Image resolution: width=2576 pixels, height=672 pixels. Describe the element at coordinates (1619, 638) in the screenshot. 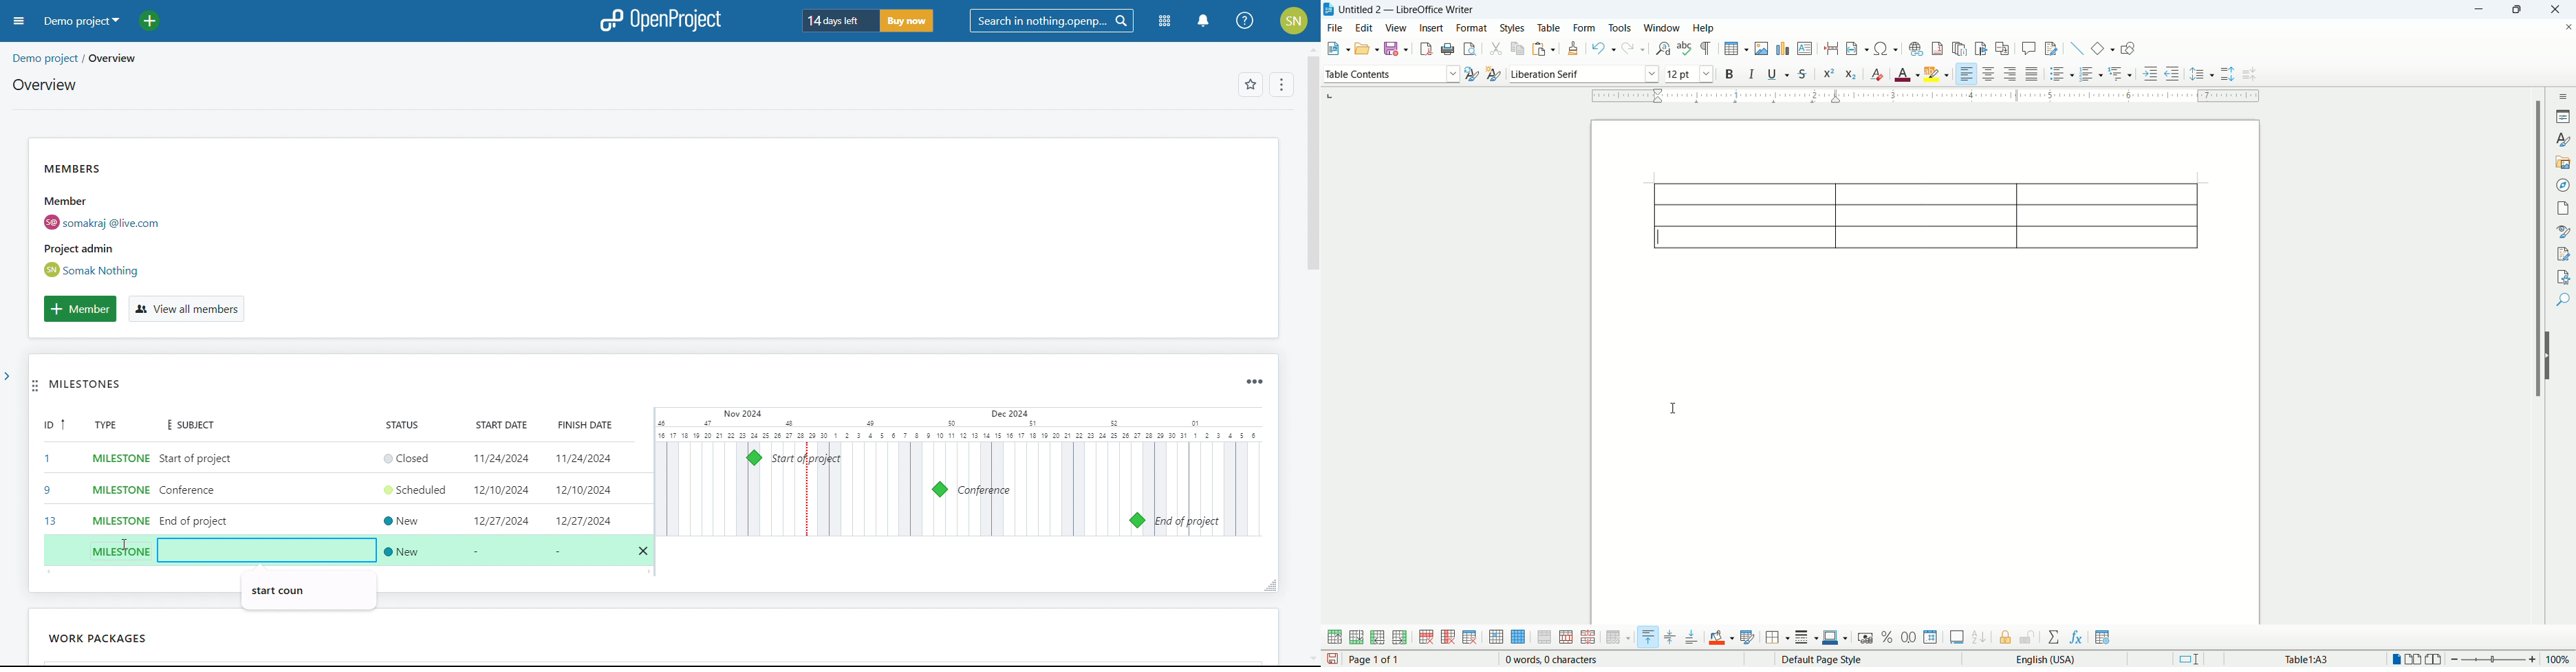

I see `optimize size` at that location.